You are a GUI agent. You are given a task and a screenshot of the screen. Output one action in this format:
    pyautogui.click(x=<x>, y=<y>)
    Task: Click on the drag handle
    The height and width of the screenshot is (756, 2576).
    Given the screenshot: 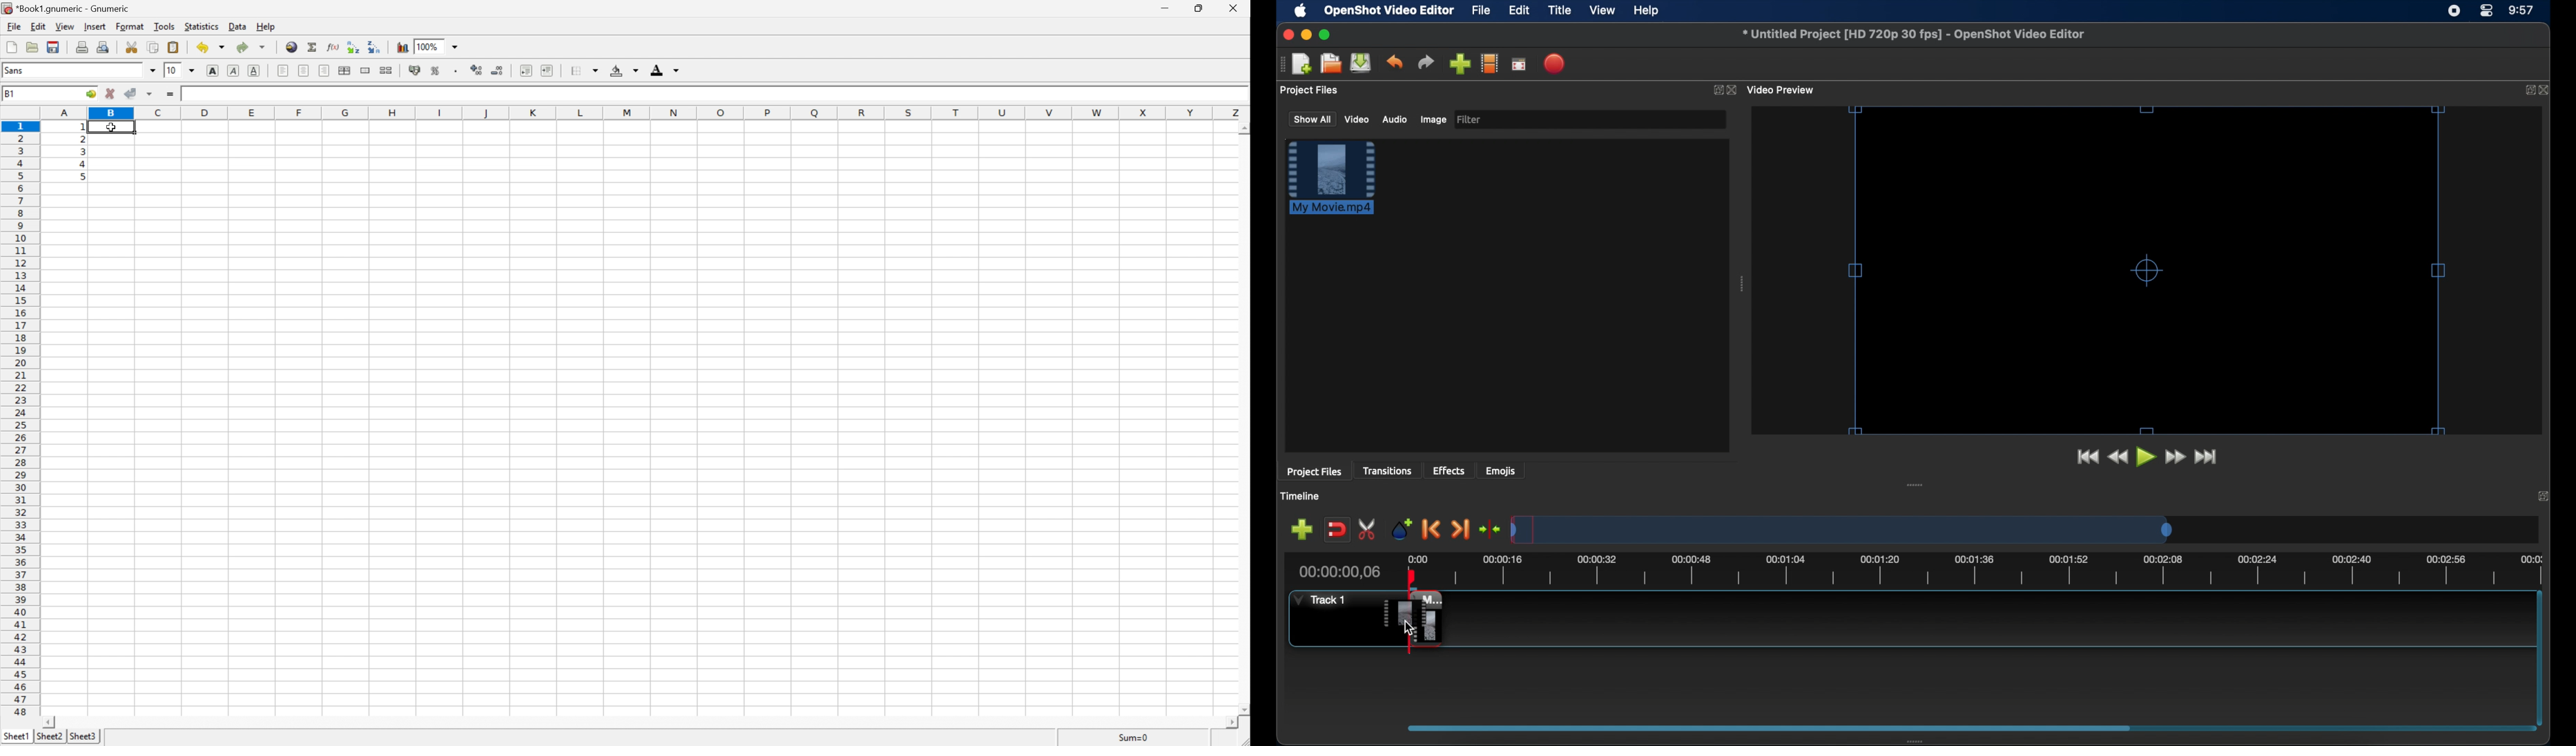 What is the action you would take?
    pyautogui.click(x=1919, y=740)
    